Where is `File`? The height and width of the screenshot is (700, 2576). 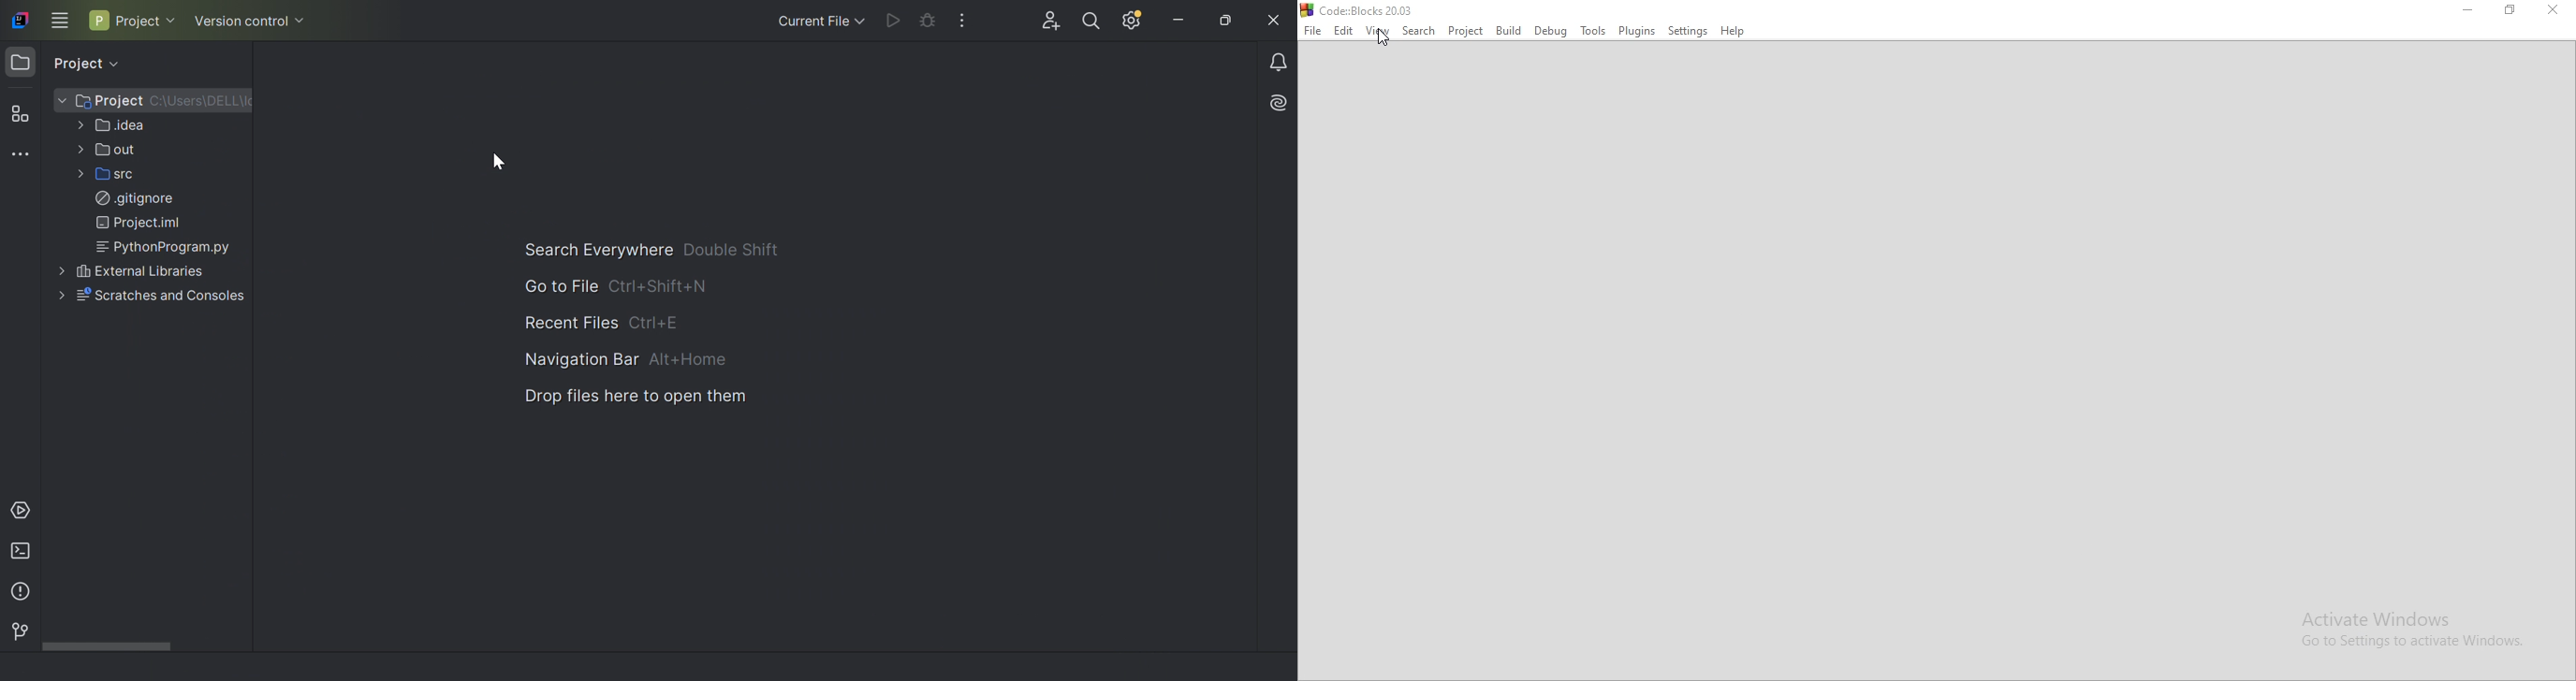 File is located at coordinates (1312, 32).